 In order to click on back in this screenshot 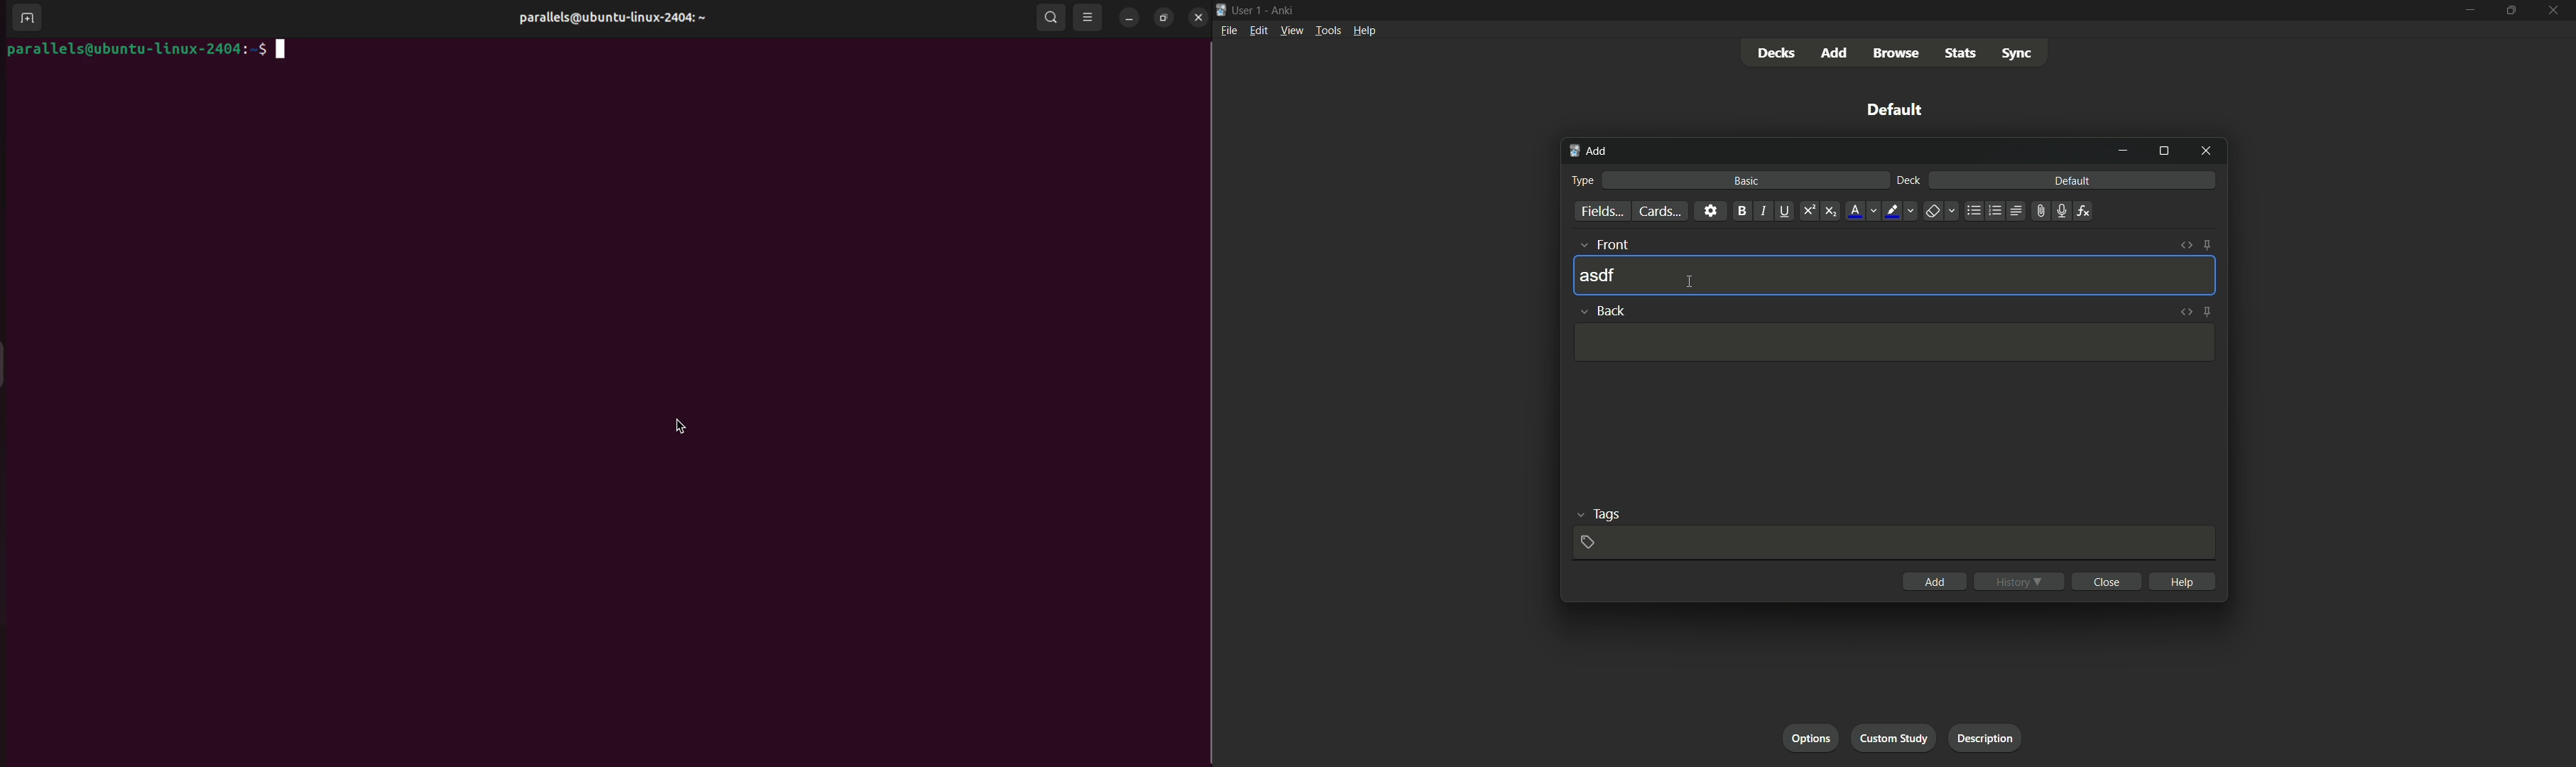, I will do `click(1602, 309)`.